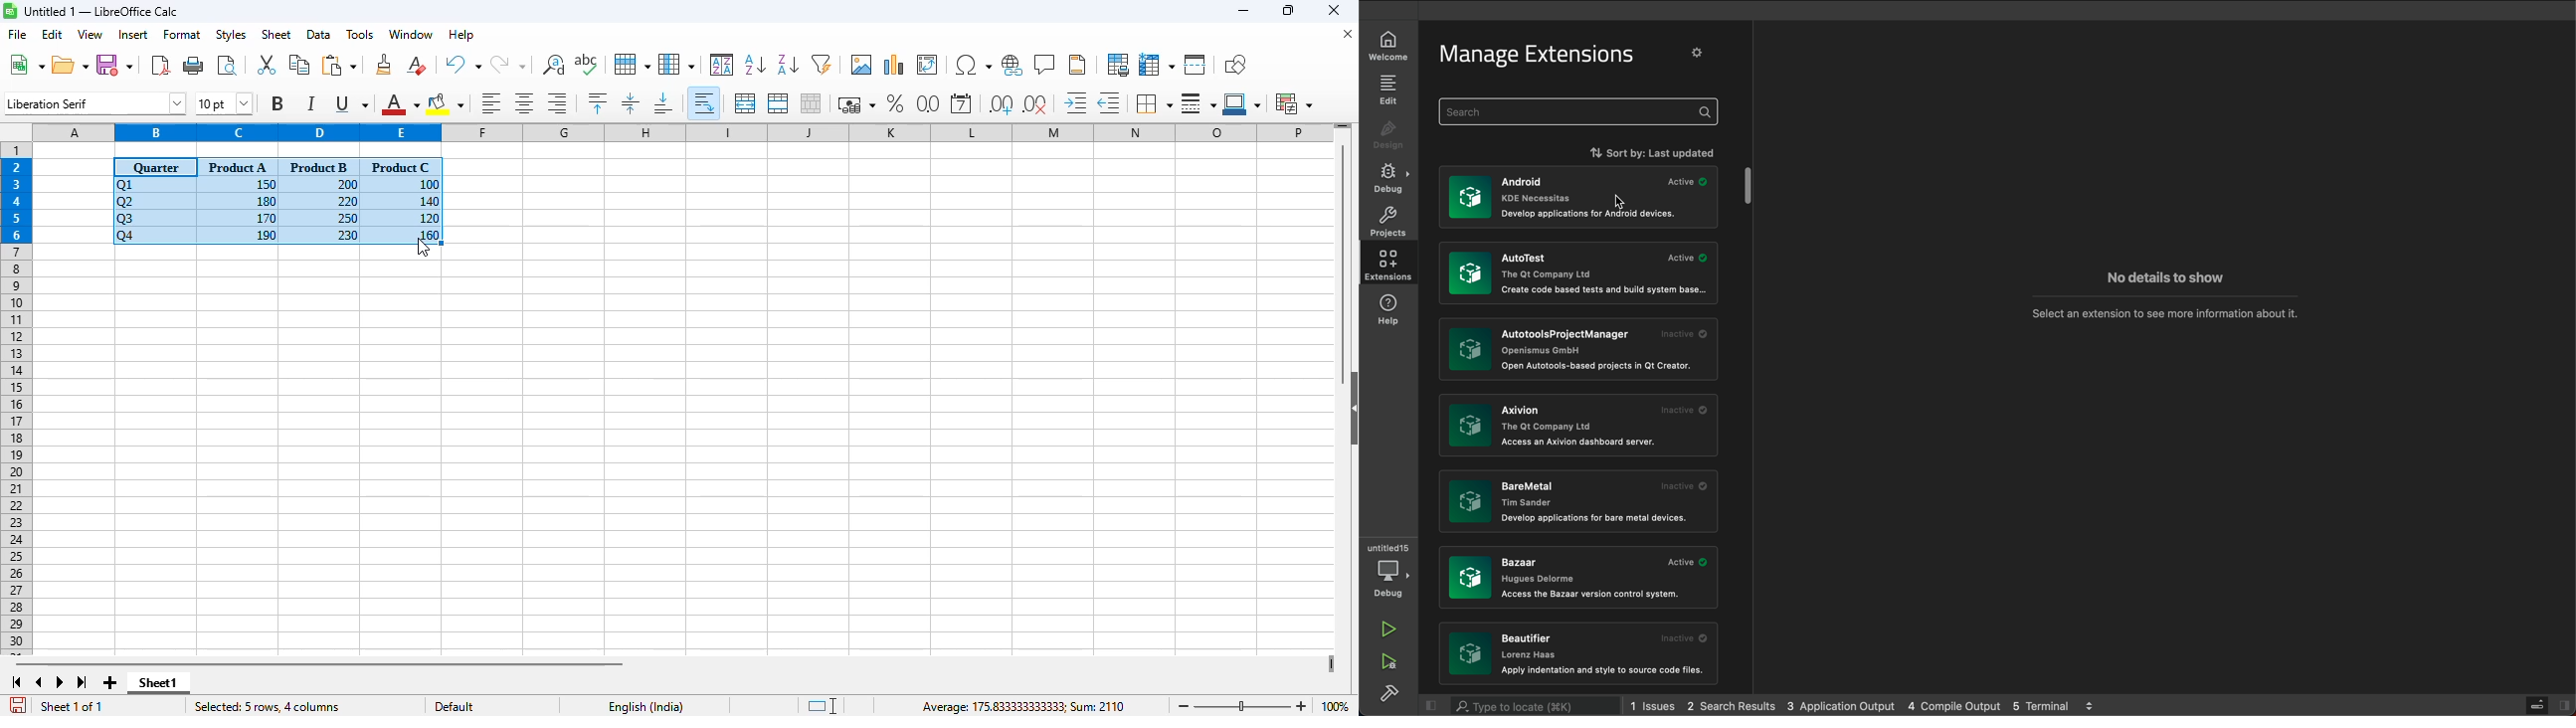  What do you see at coordinates (1348, 34) in the screenshot?
I see `close document` at bounding box center [1348, 34].